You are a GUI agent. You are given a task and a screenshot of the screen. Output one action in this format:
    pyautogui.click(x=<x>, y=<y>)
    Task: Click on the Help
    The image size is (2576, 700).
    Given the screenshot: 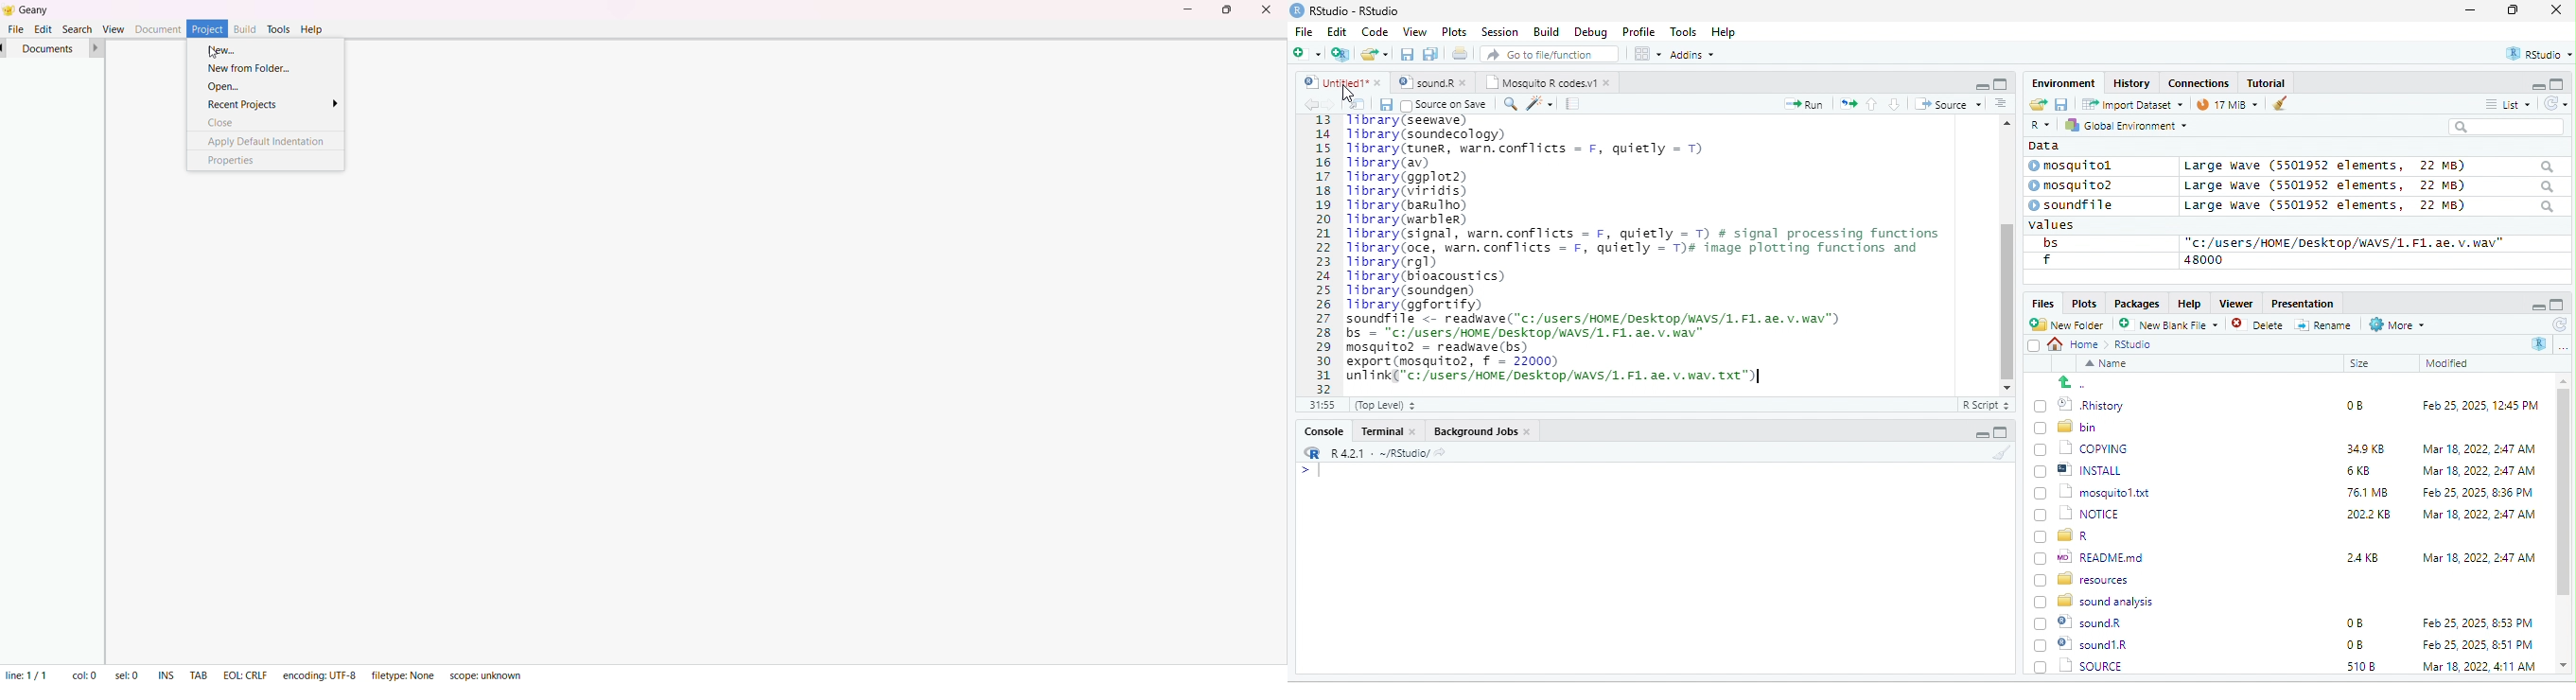 What is the action you would take?
    pyautogui.click(x=2189, y=302)
    